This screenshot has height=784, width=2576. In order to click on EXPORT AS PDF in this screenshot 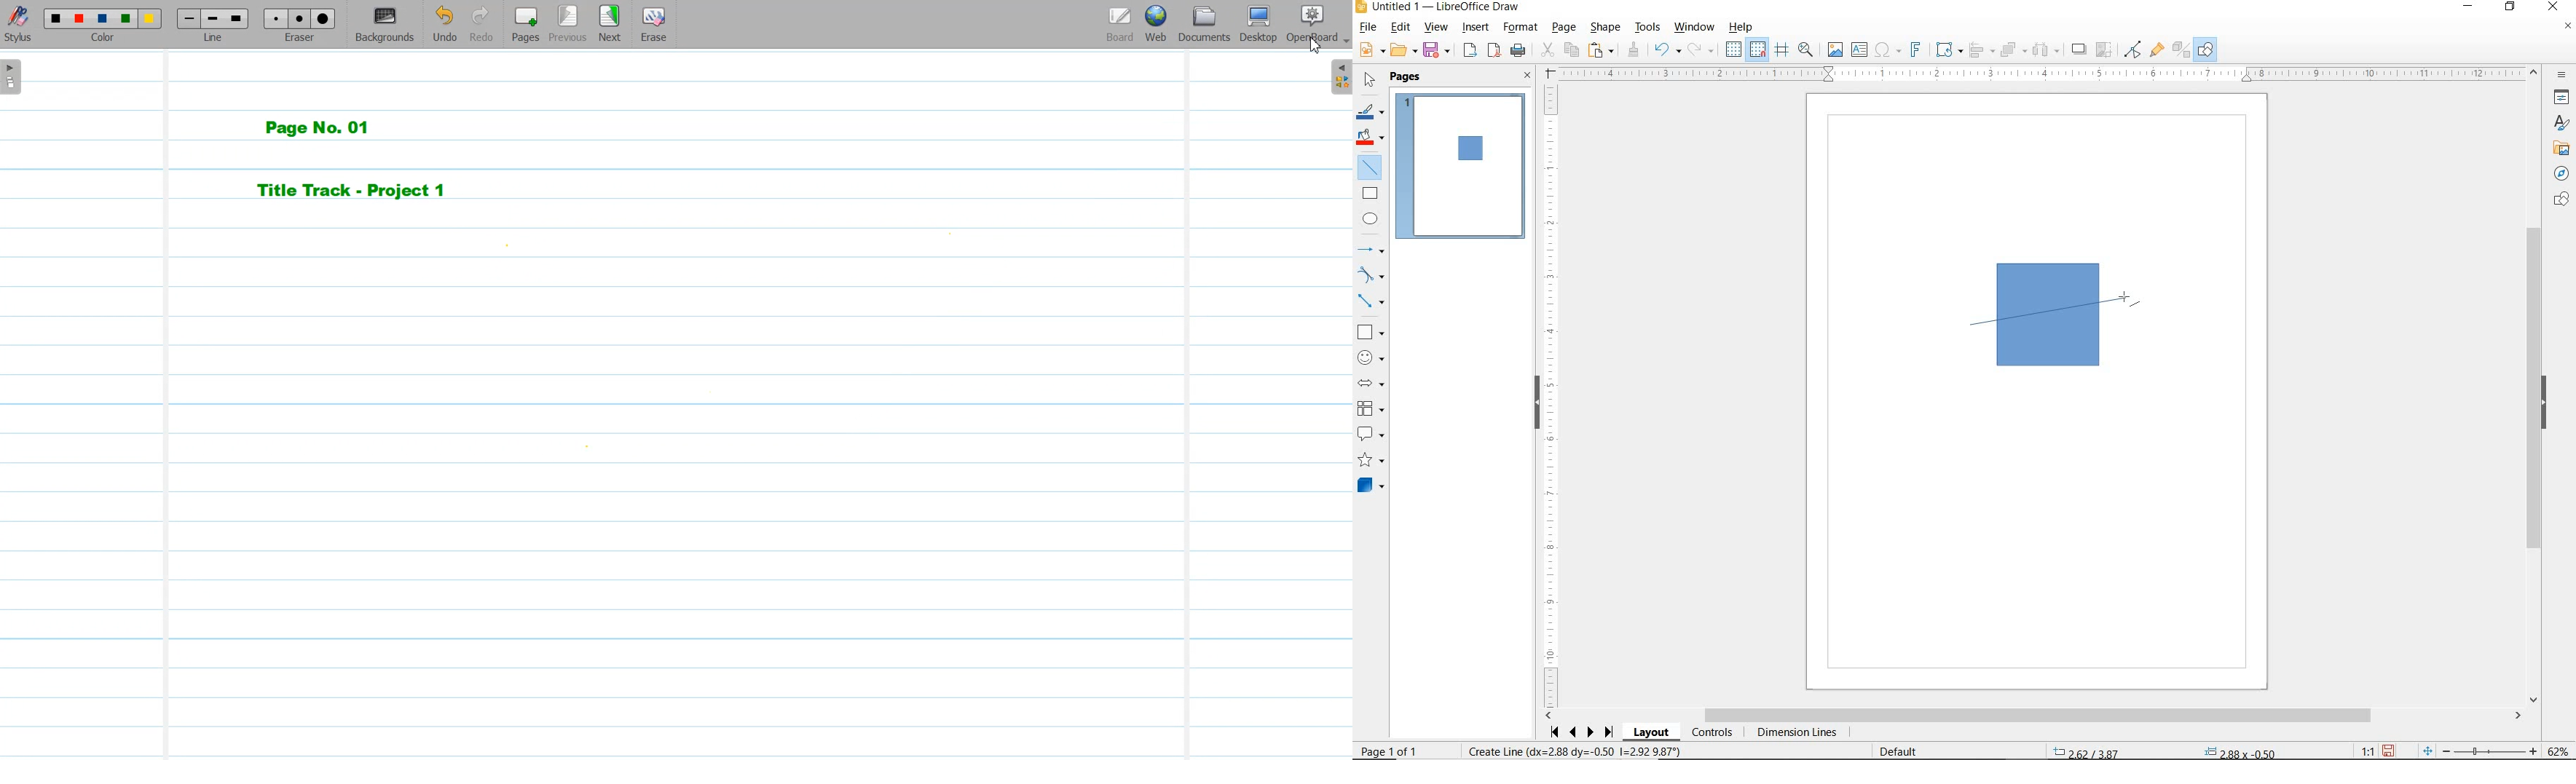, I will do `click(1495, 52)`.